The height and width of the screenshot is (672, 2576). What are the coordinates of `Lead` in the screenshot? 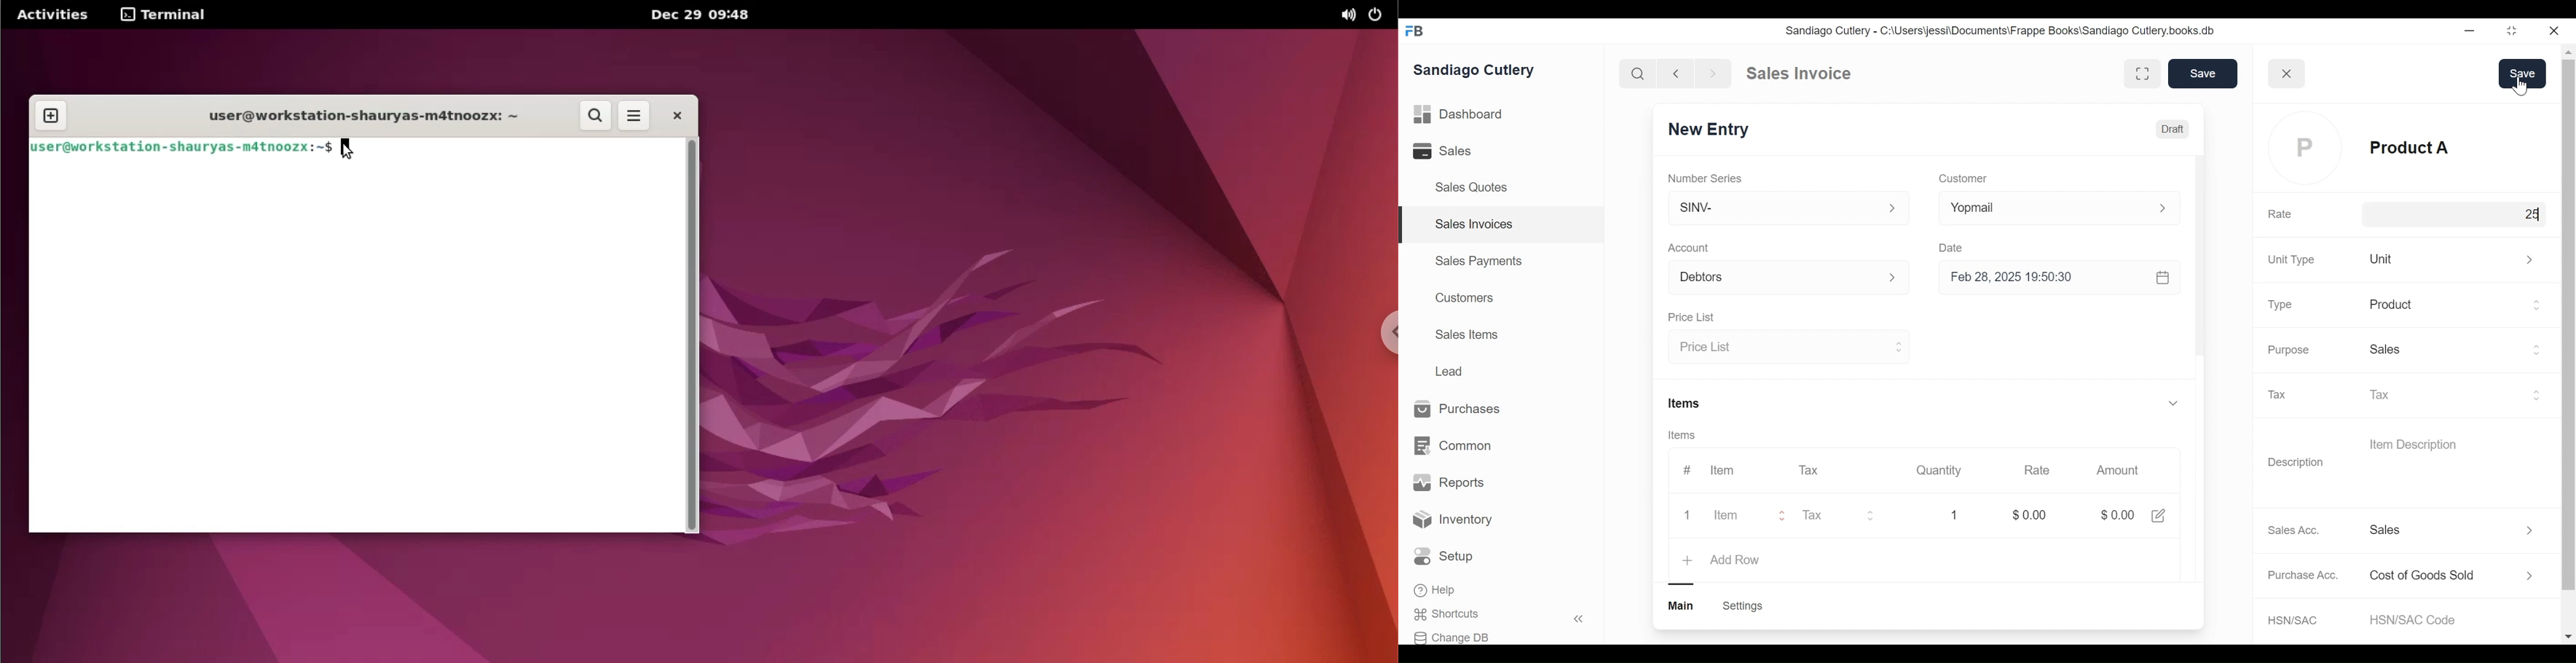 It's located at (1450, 370).